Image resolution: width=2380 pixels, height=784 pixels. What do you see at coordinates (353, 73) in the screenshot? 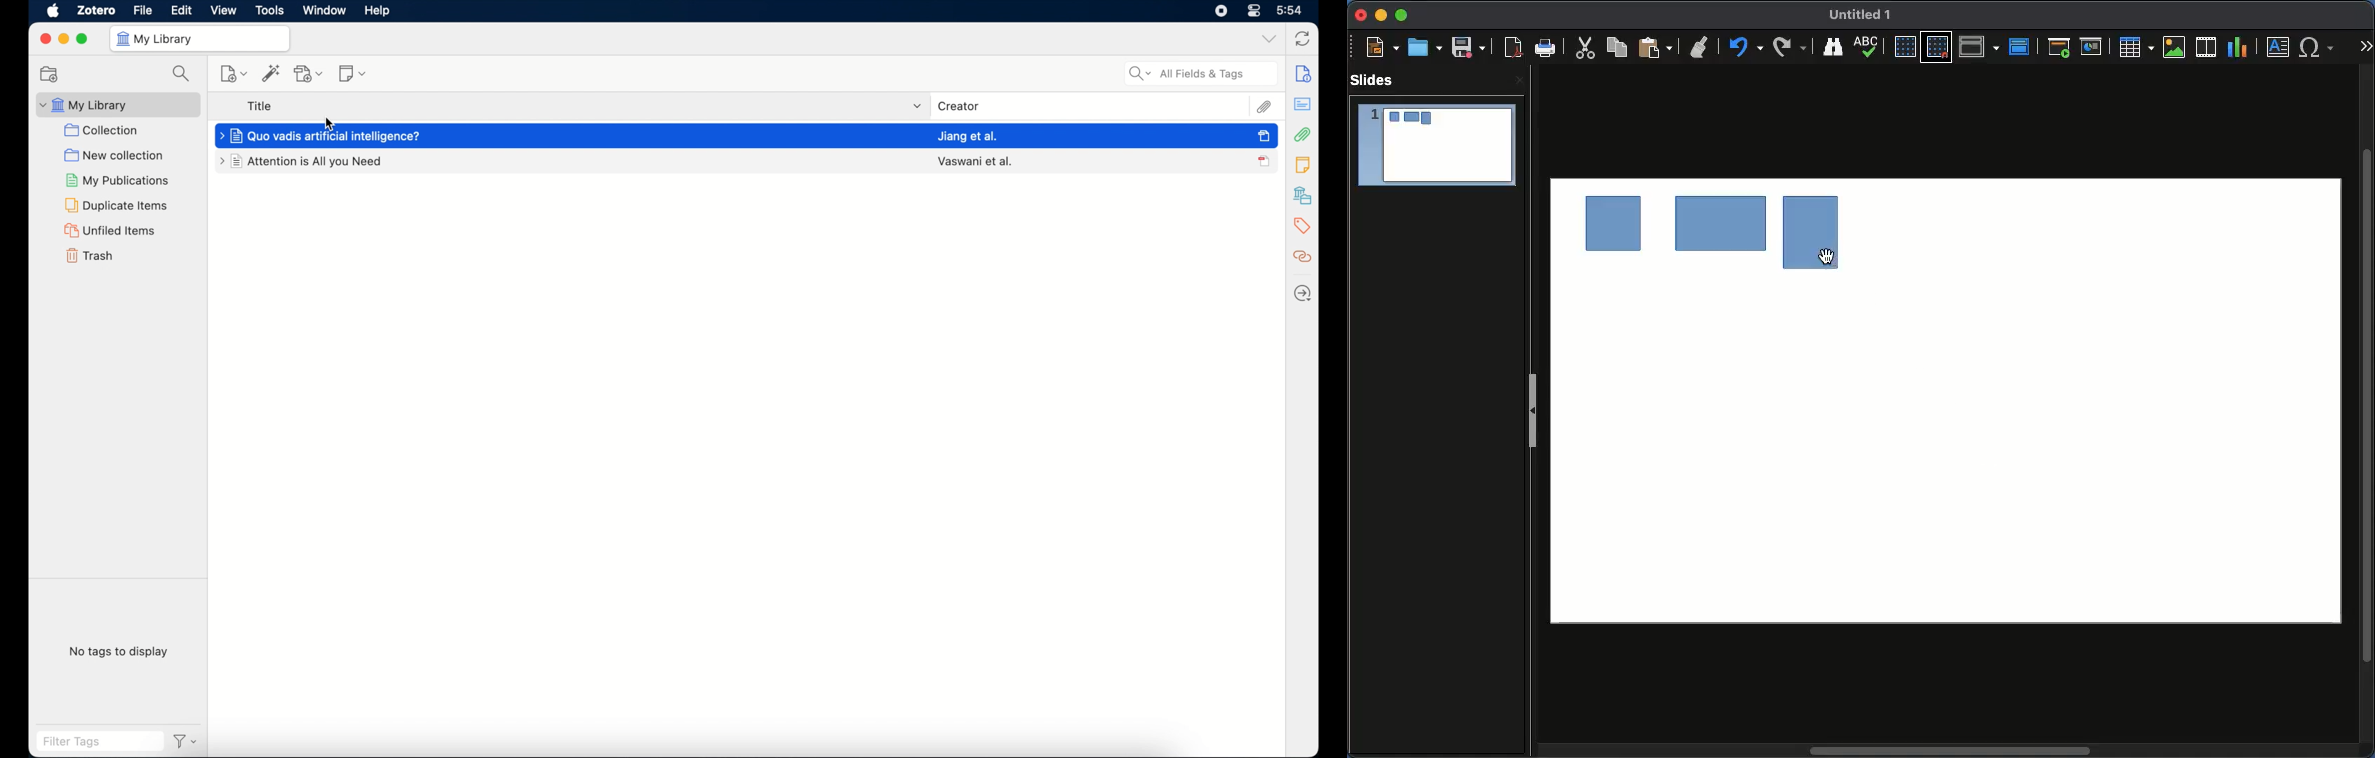
I see `new note` at bounding box center [353, 73].